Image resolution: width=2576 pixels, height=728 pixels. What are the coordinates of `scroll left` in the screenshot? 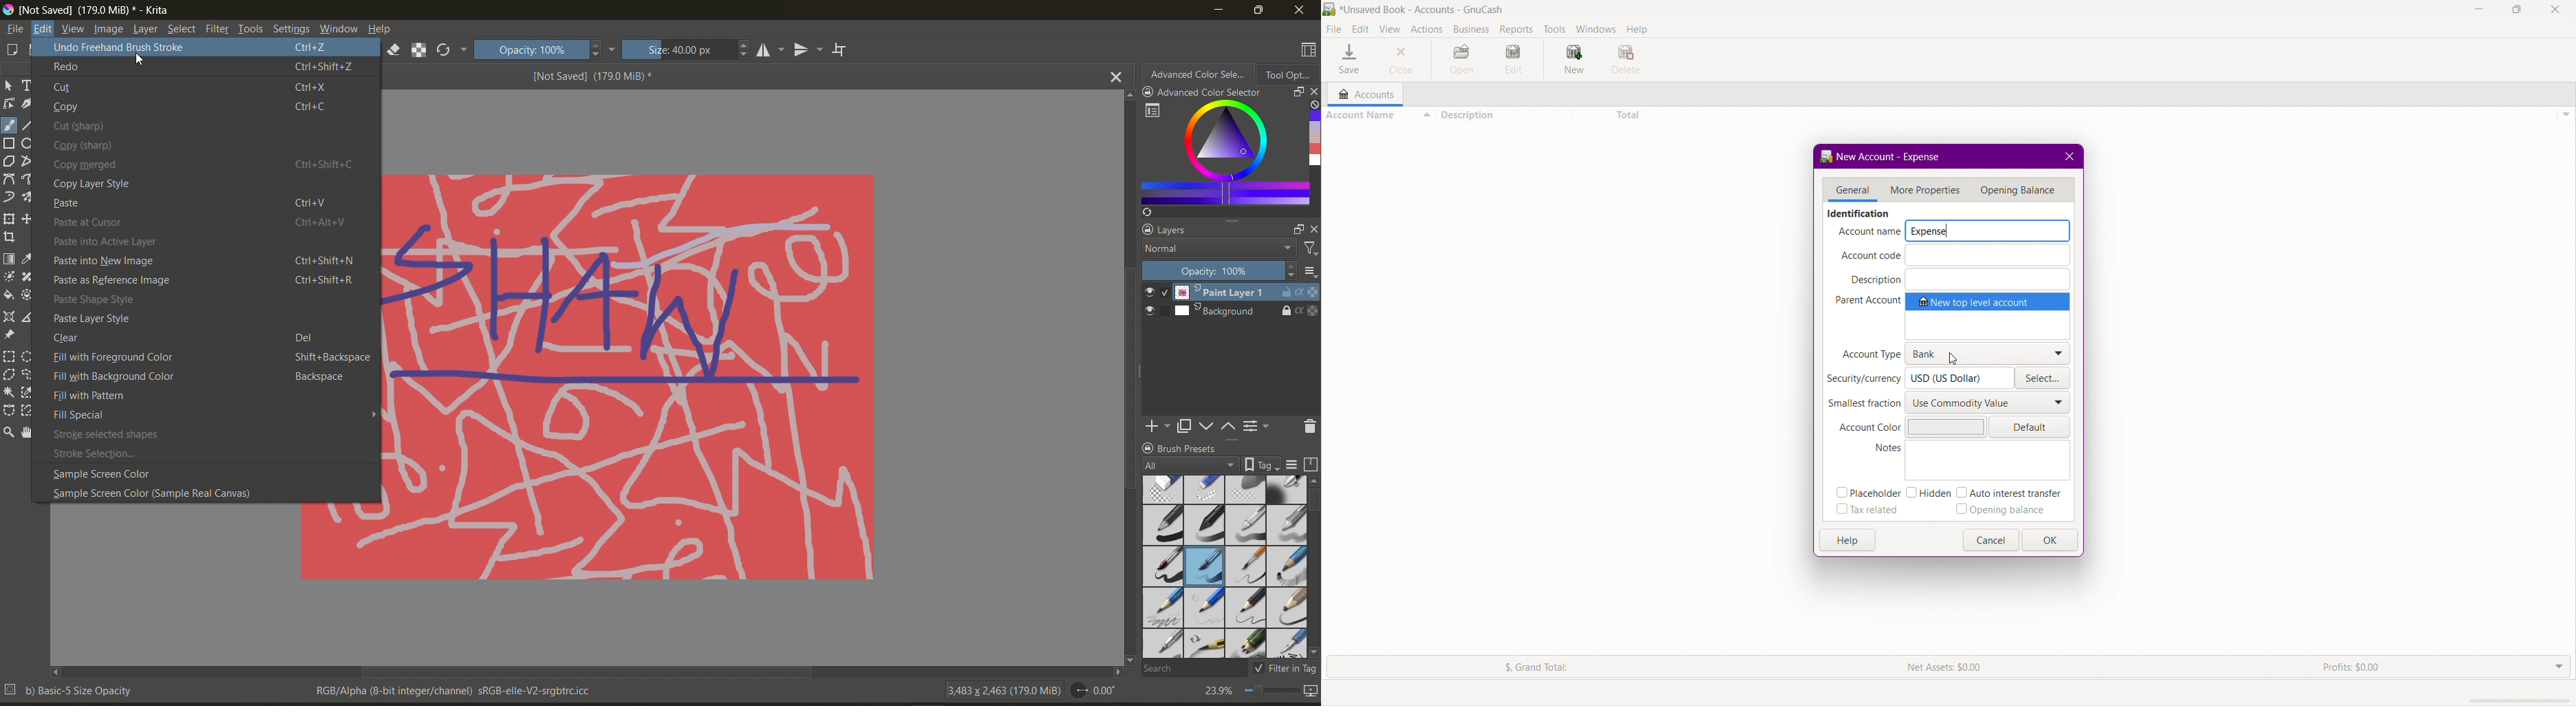 It's located at (58, 673).